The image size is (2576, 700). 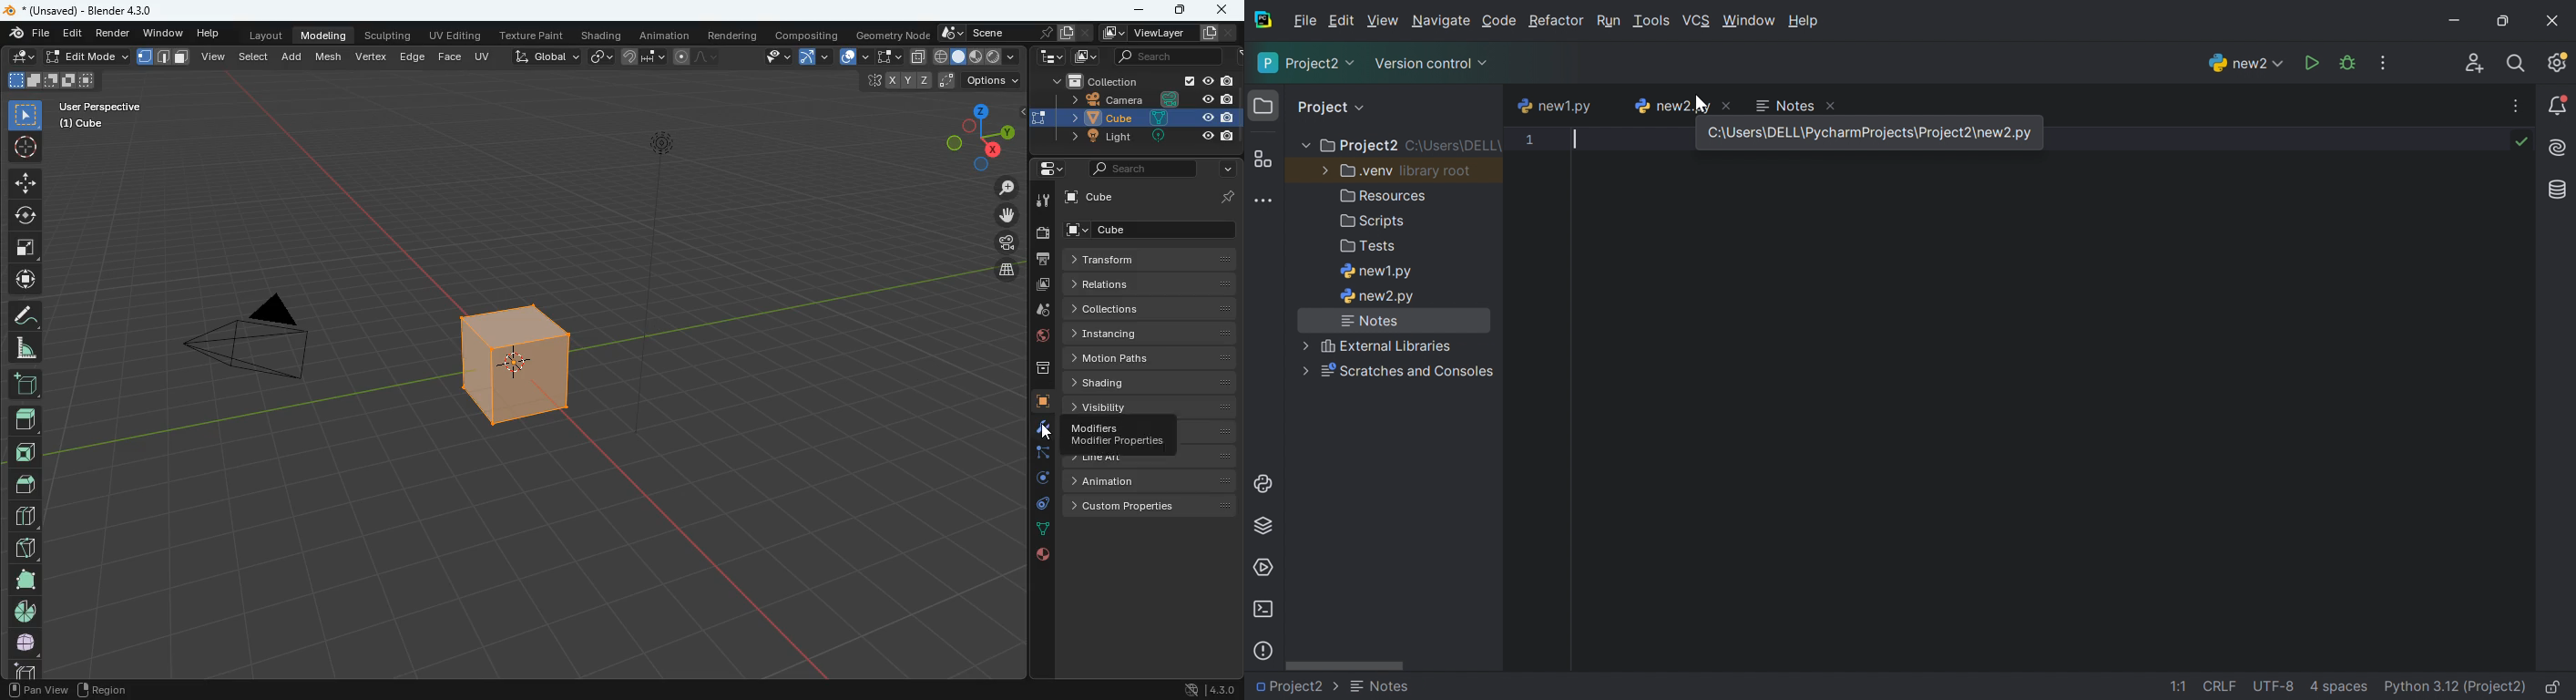 I want to click on vertex, so click(x=373, y=57).